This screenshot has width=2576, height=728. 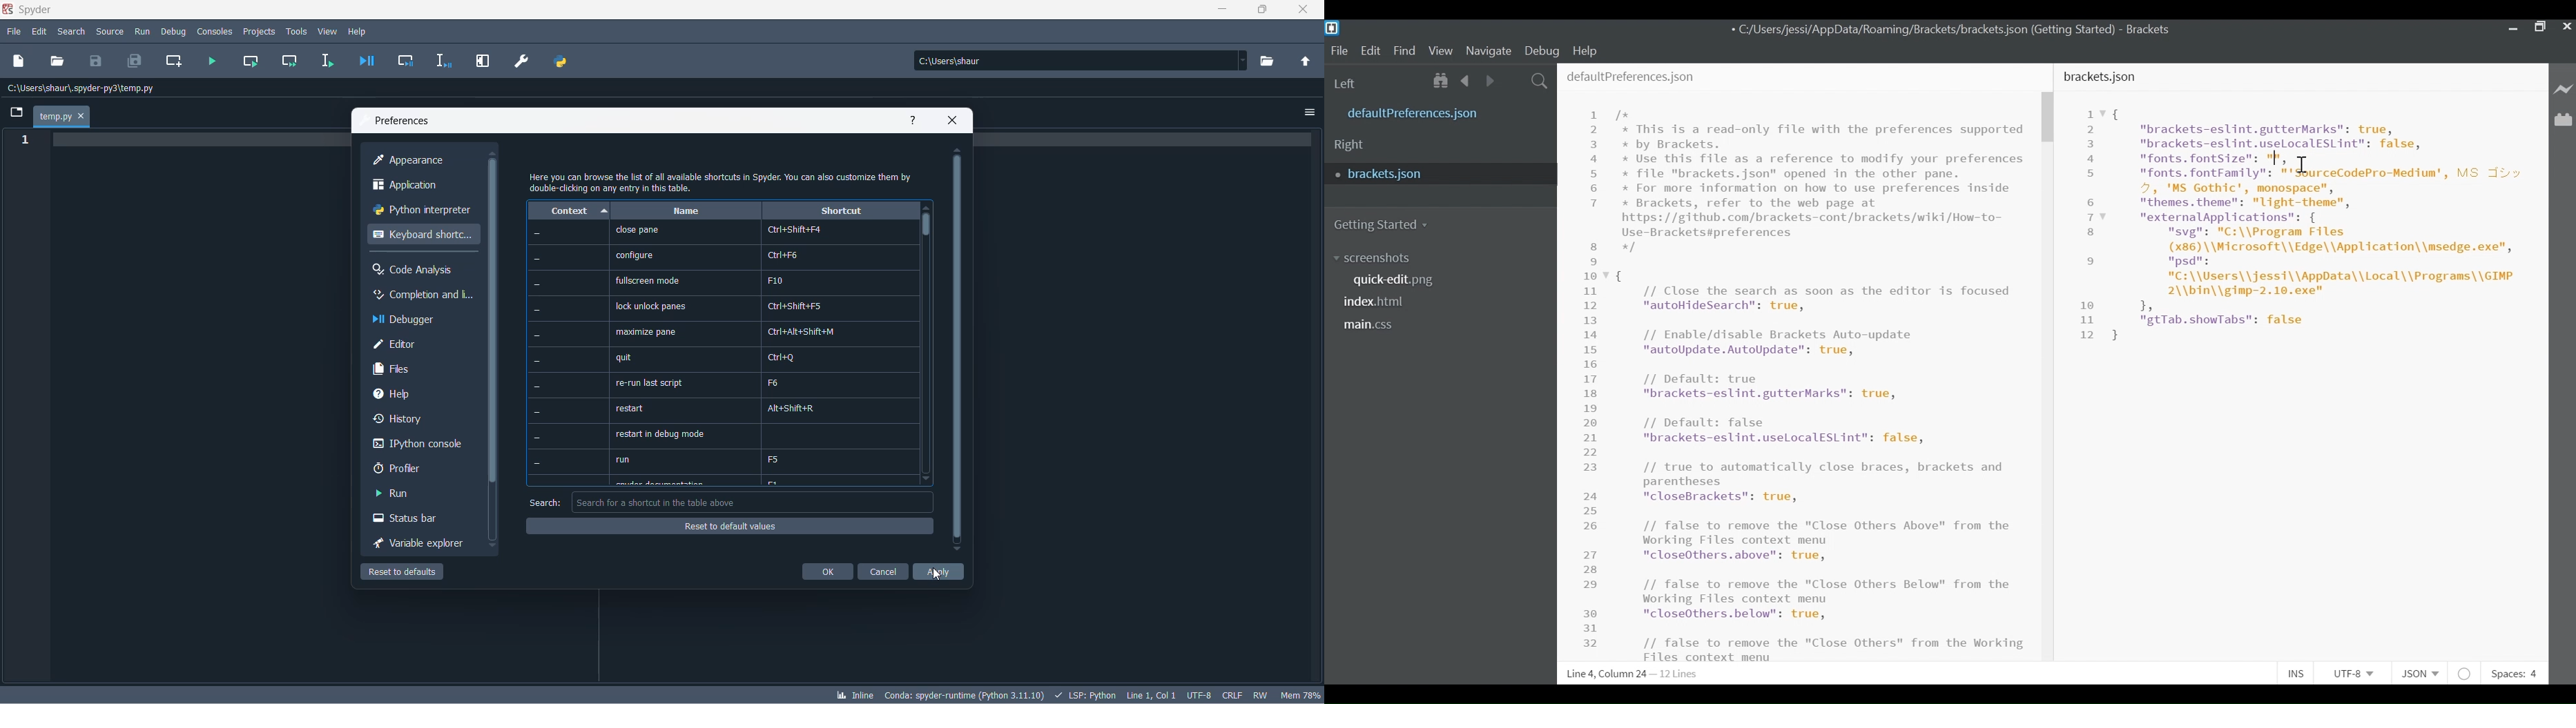 What do you see at coordinates (535, 309) in the screenshot?
I see `-` at bounding box center [535, 309].